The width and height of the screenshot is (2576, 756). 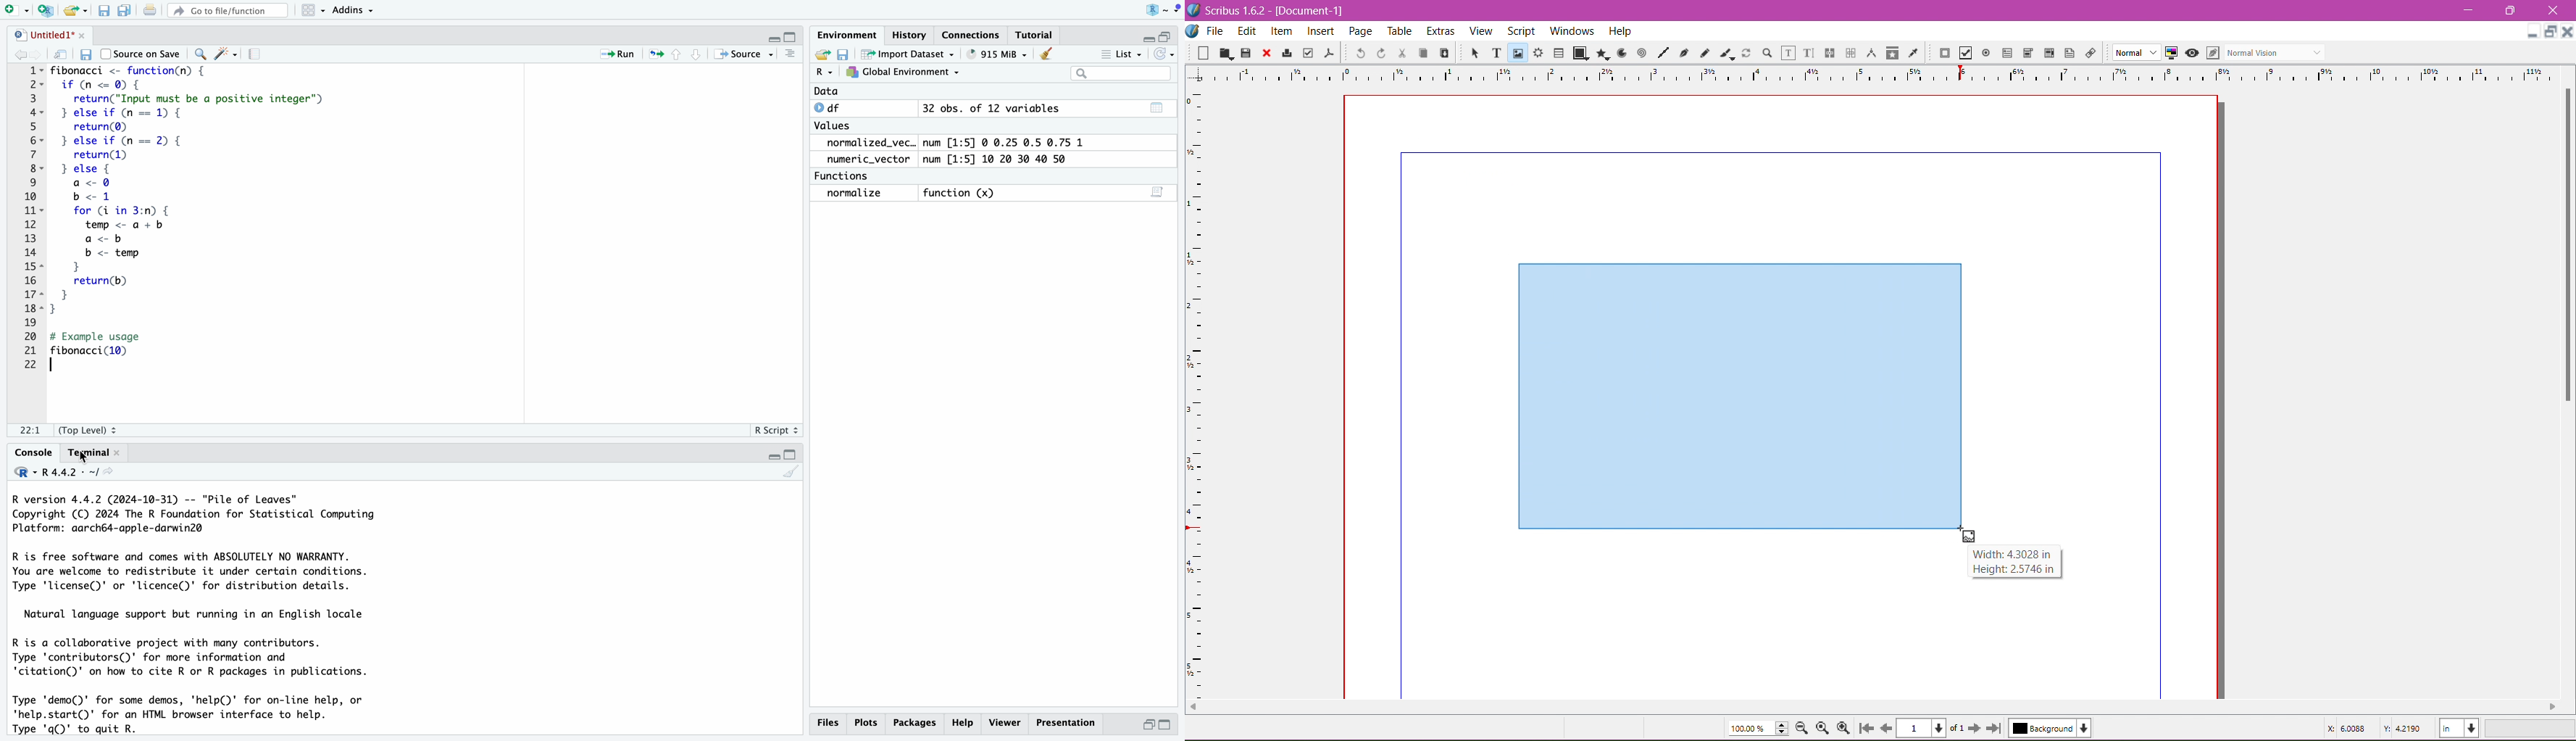 I want to click on Type 'demo()' for some demos, 'help()' for on-line help, or
'help.start()' for an HTML browser interface to help.
Type 'q()' to quit R., so click(x=204, y=715).